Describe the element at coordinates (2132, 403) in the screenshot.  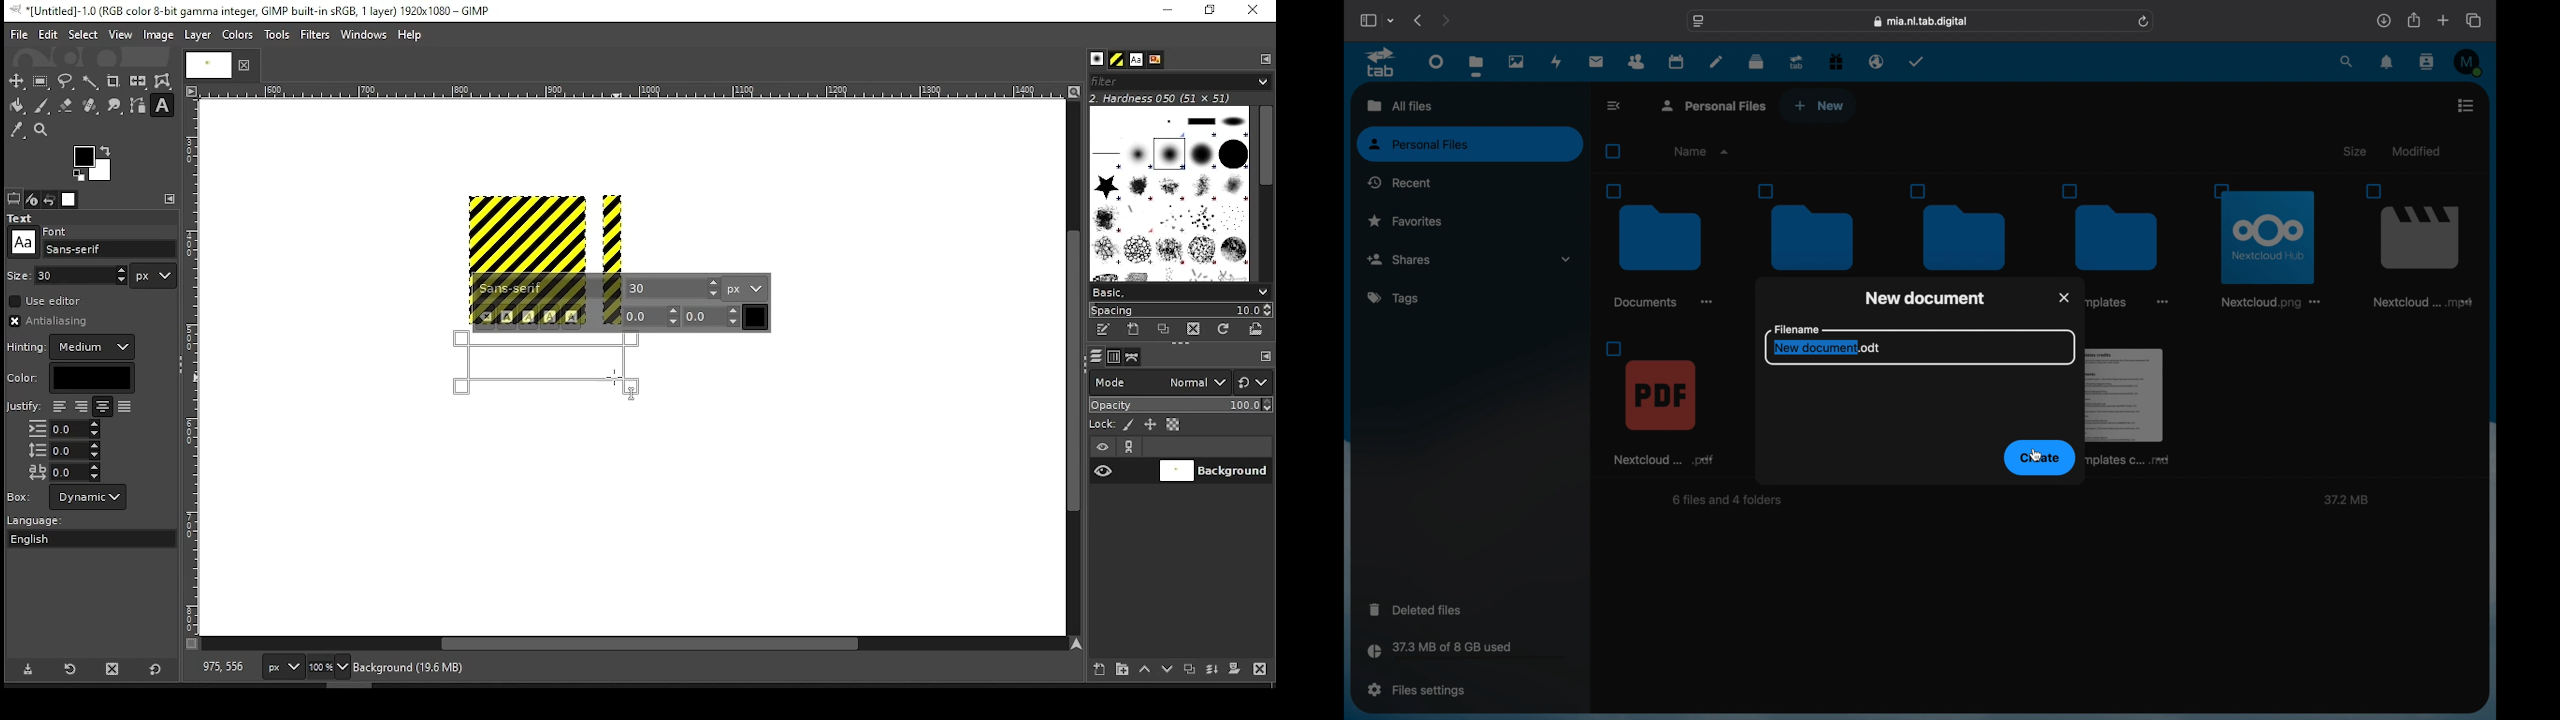
I see `templates` at that location.